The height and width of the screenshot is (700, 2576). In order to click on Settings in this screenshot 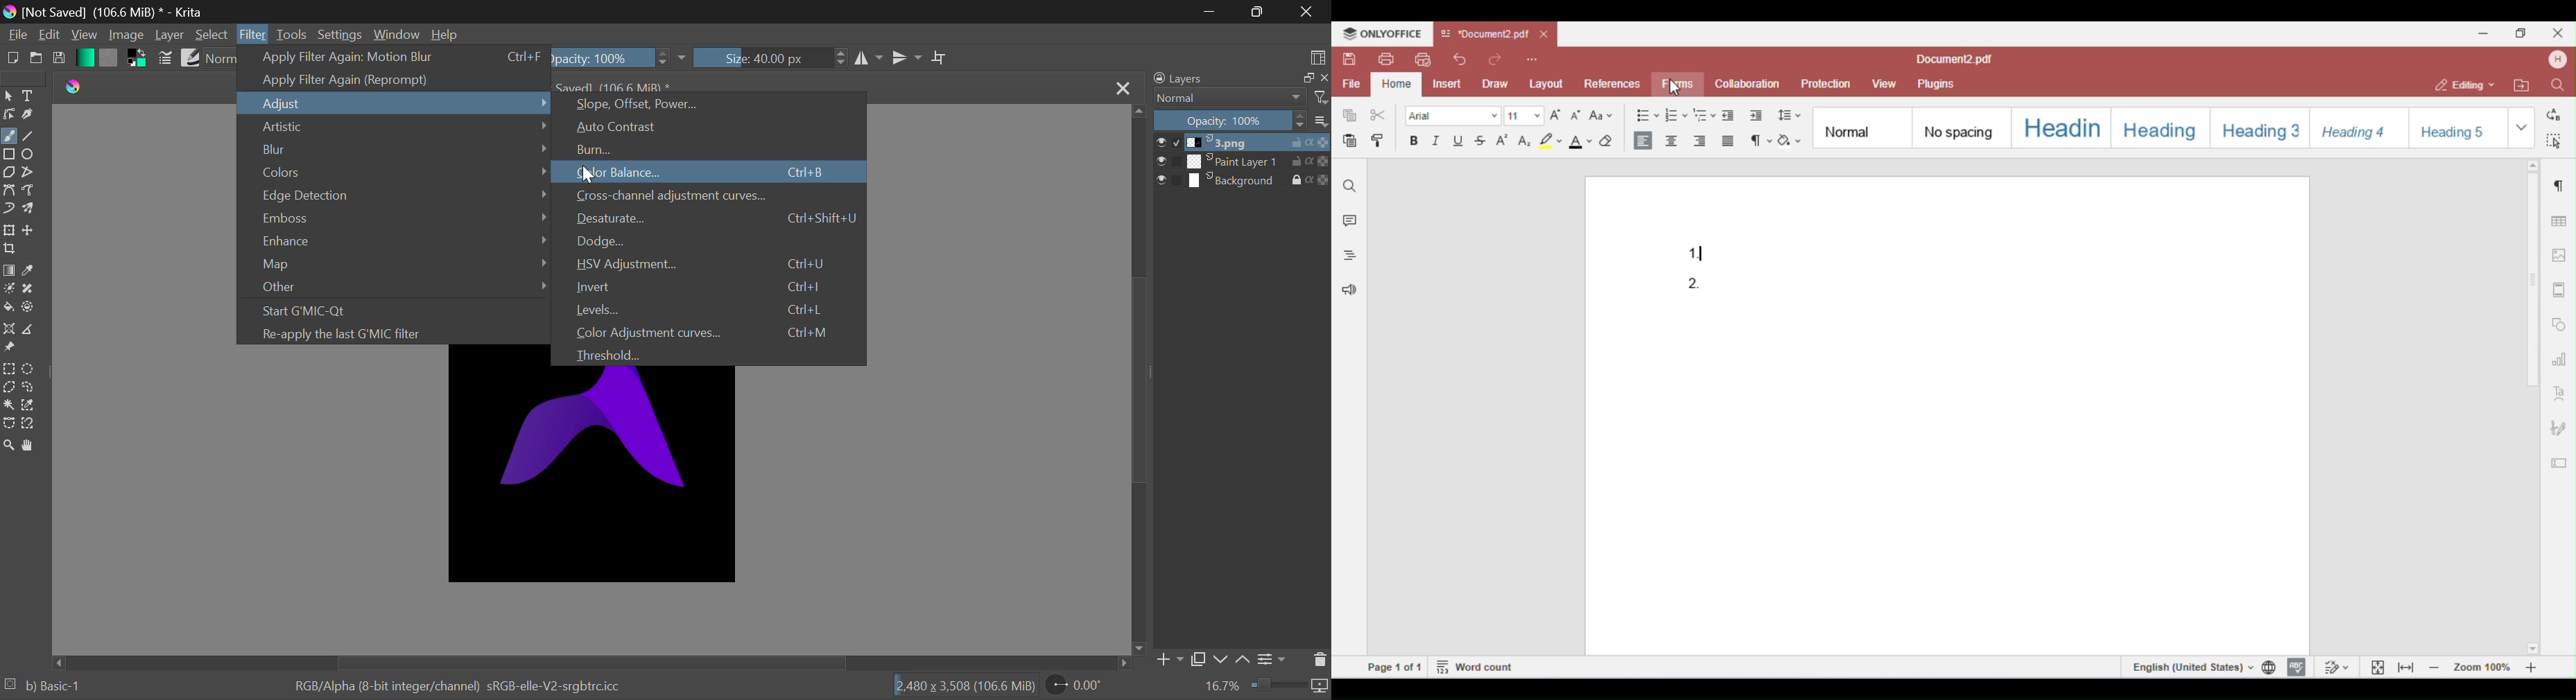, I will do `click(340, 35)`.